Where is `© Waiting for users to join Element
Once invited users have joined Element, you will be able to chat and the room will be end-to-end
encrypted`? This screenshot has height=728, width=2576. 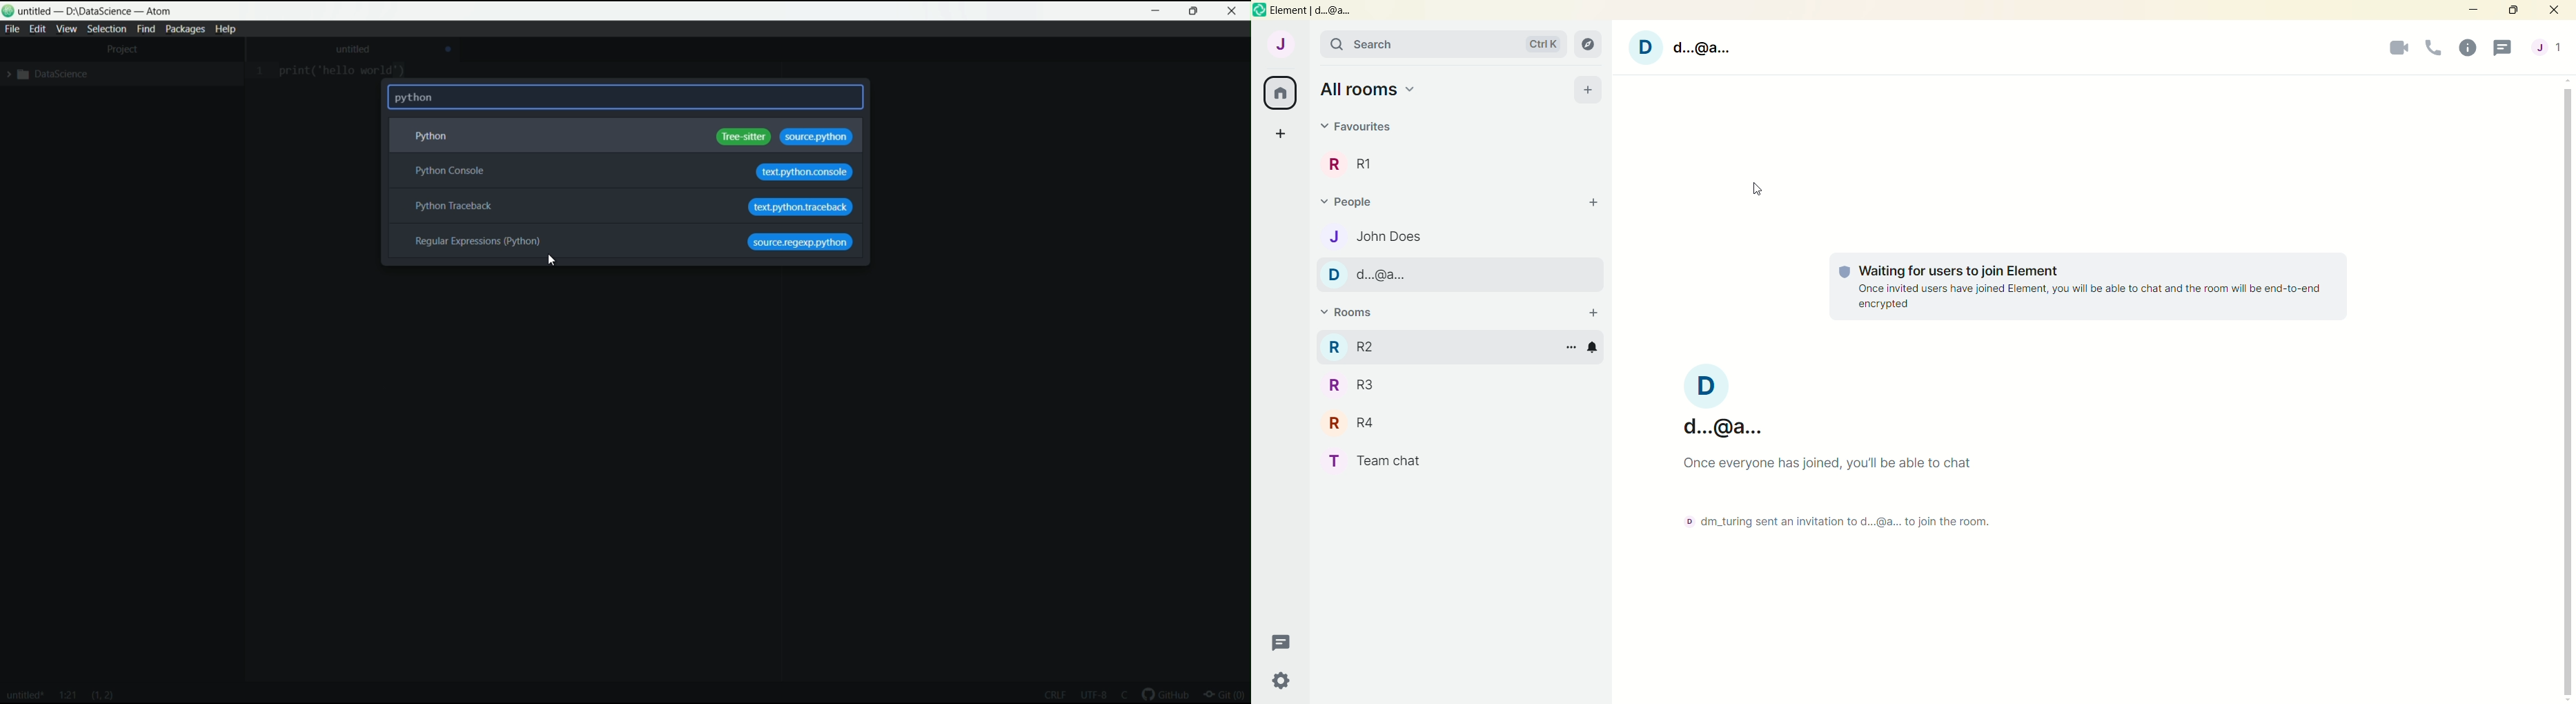
© Waiting for users to join Element
Once invited users have joined Element, you will be able to chat and the room will be end-to-end
encrypted is located at coordinates (2092, 287).